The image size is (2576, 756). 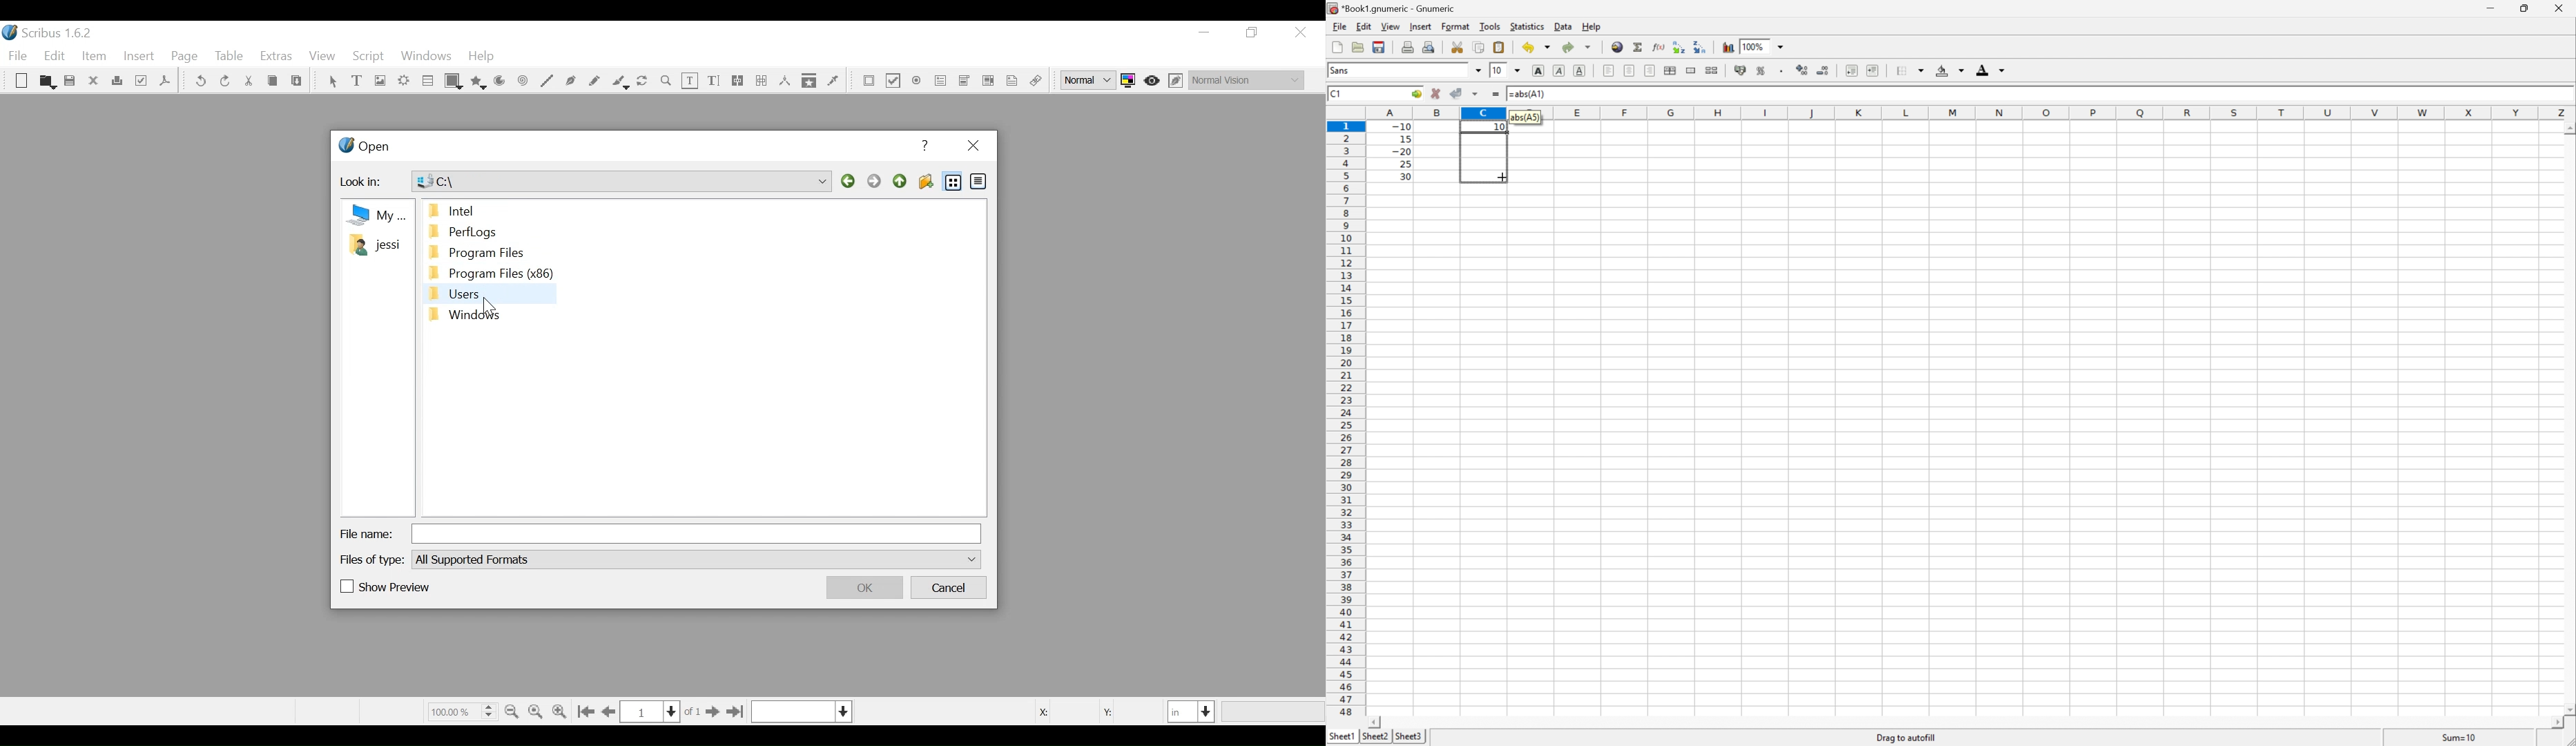 I want to click on Insert, so click(x=1421, y=26).